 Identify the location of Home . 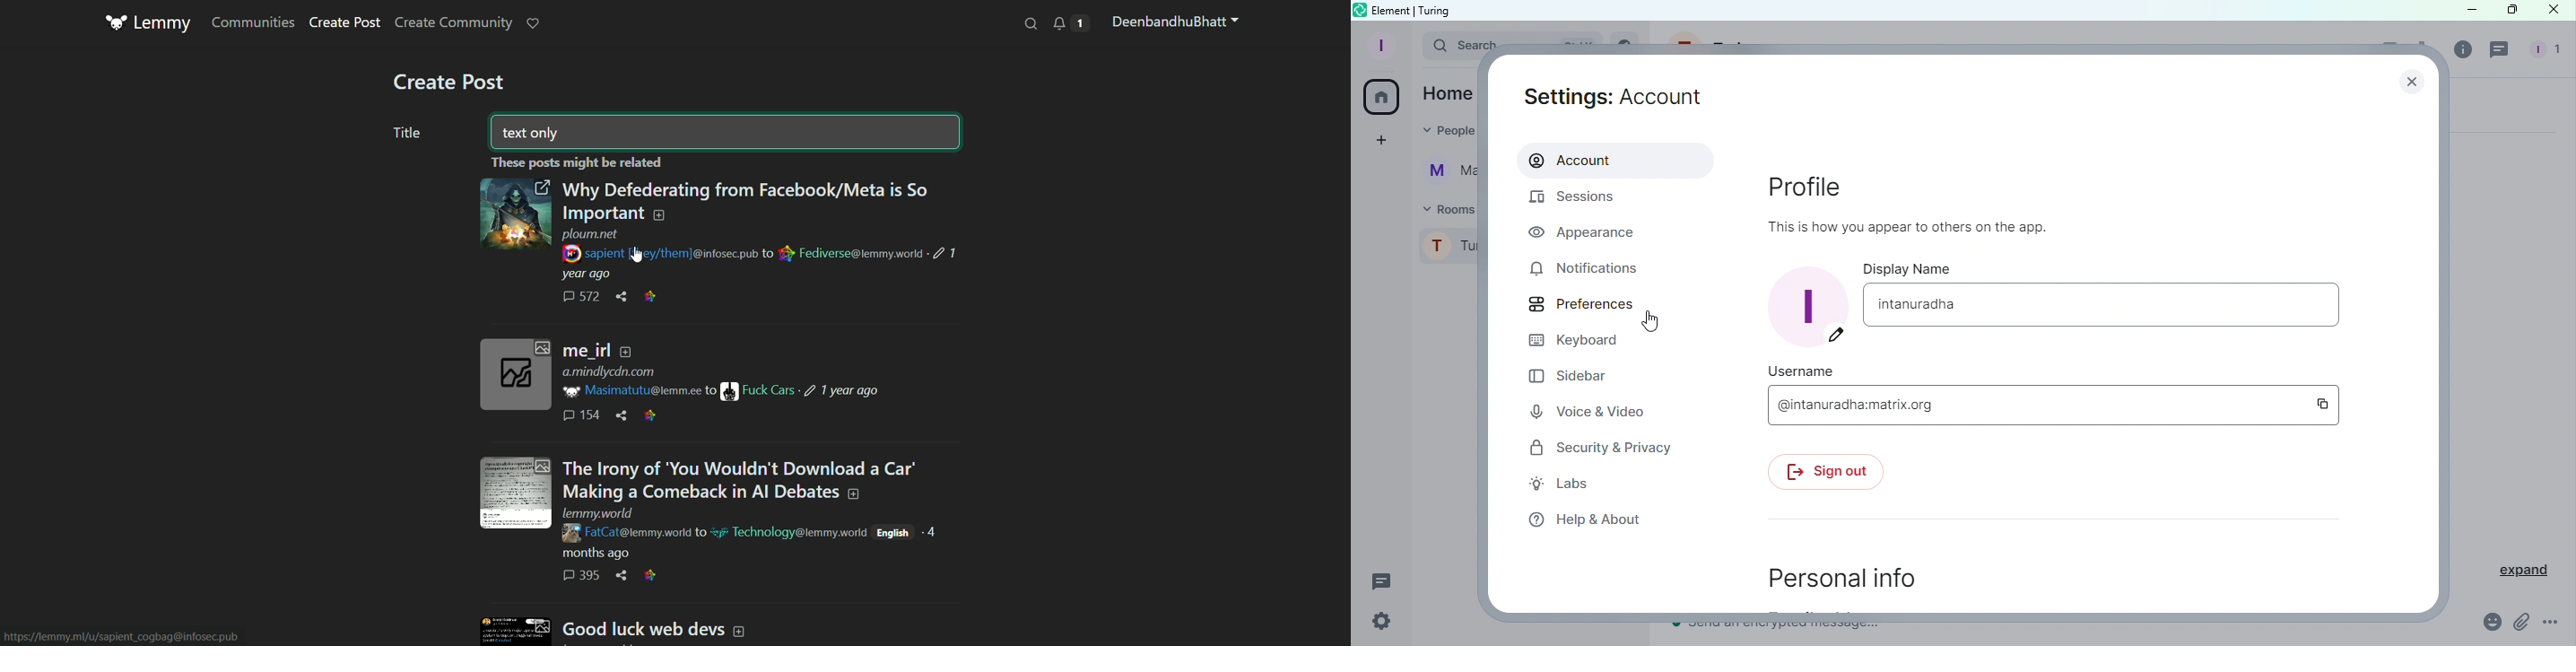
(1448, 92).